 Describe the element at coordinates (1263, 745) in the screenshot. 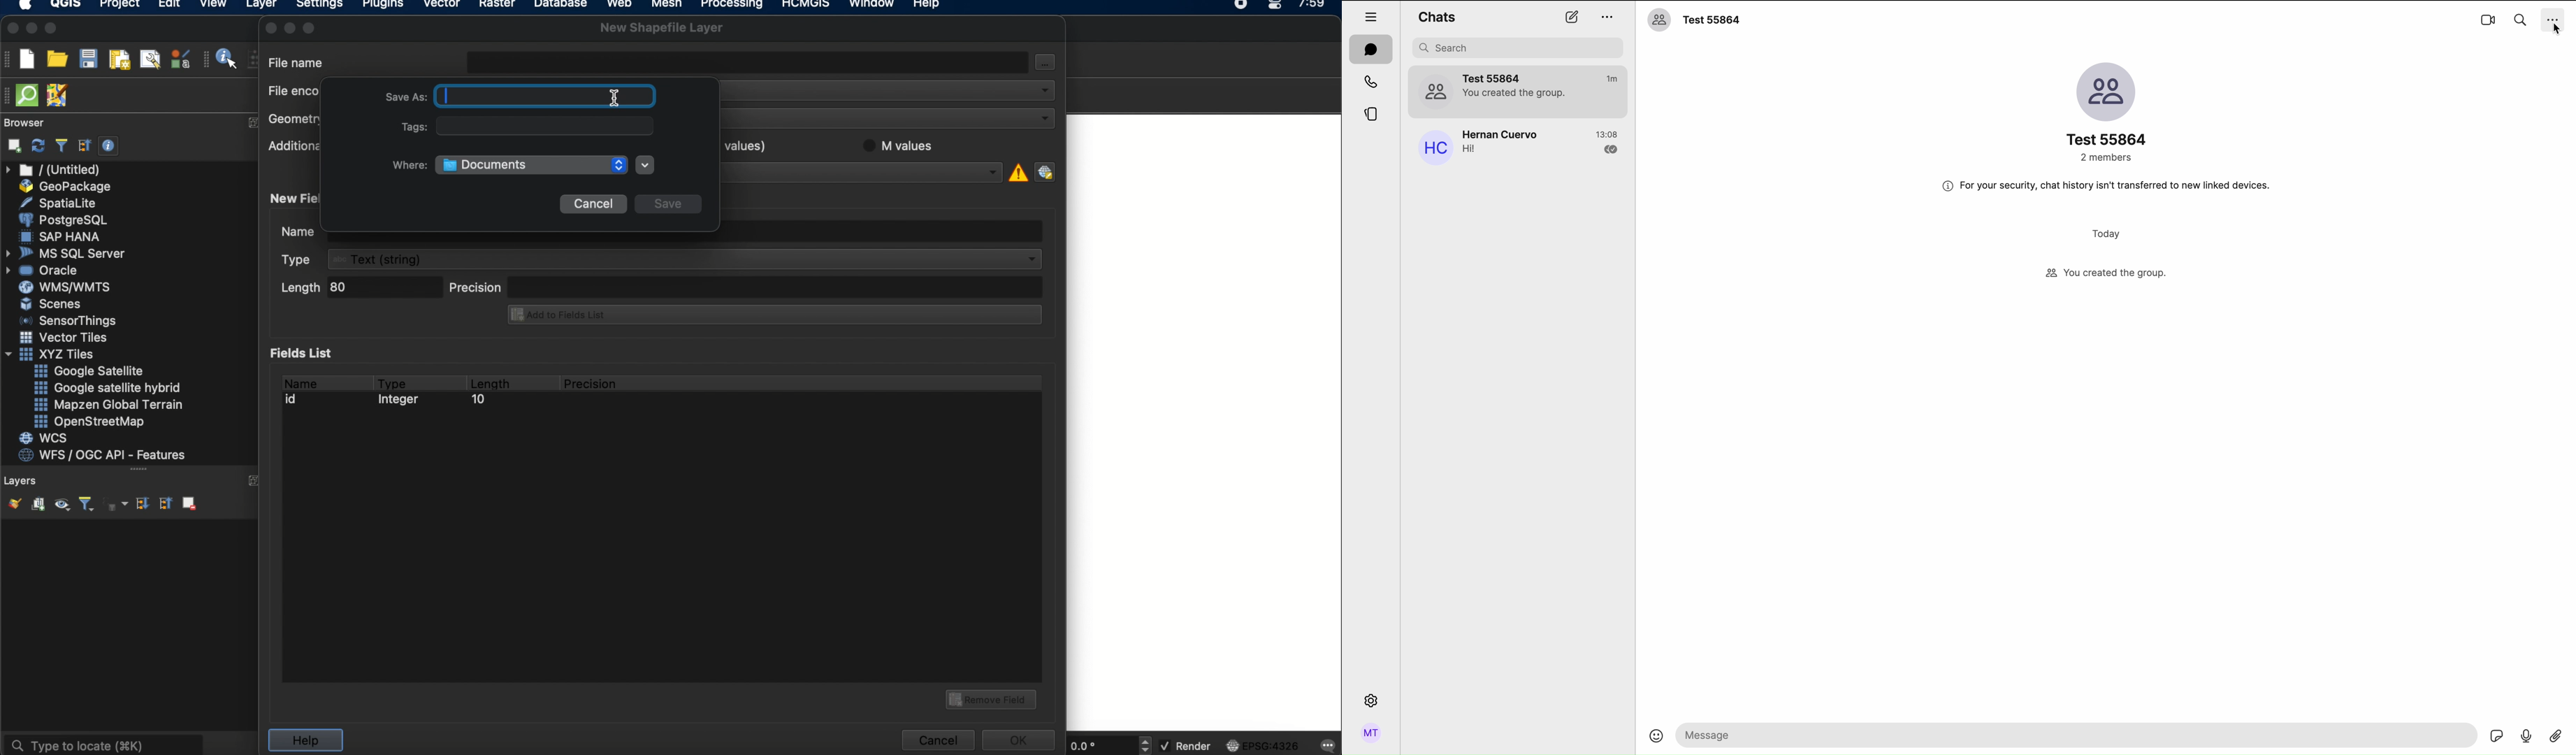

I see `current crs` at that location.